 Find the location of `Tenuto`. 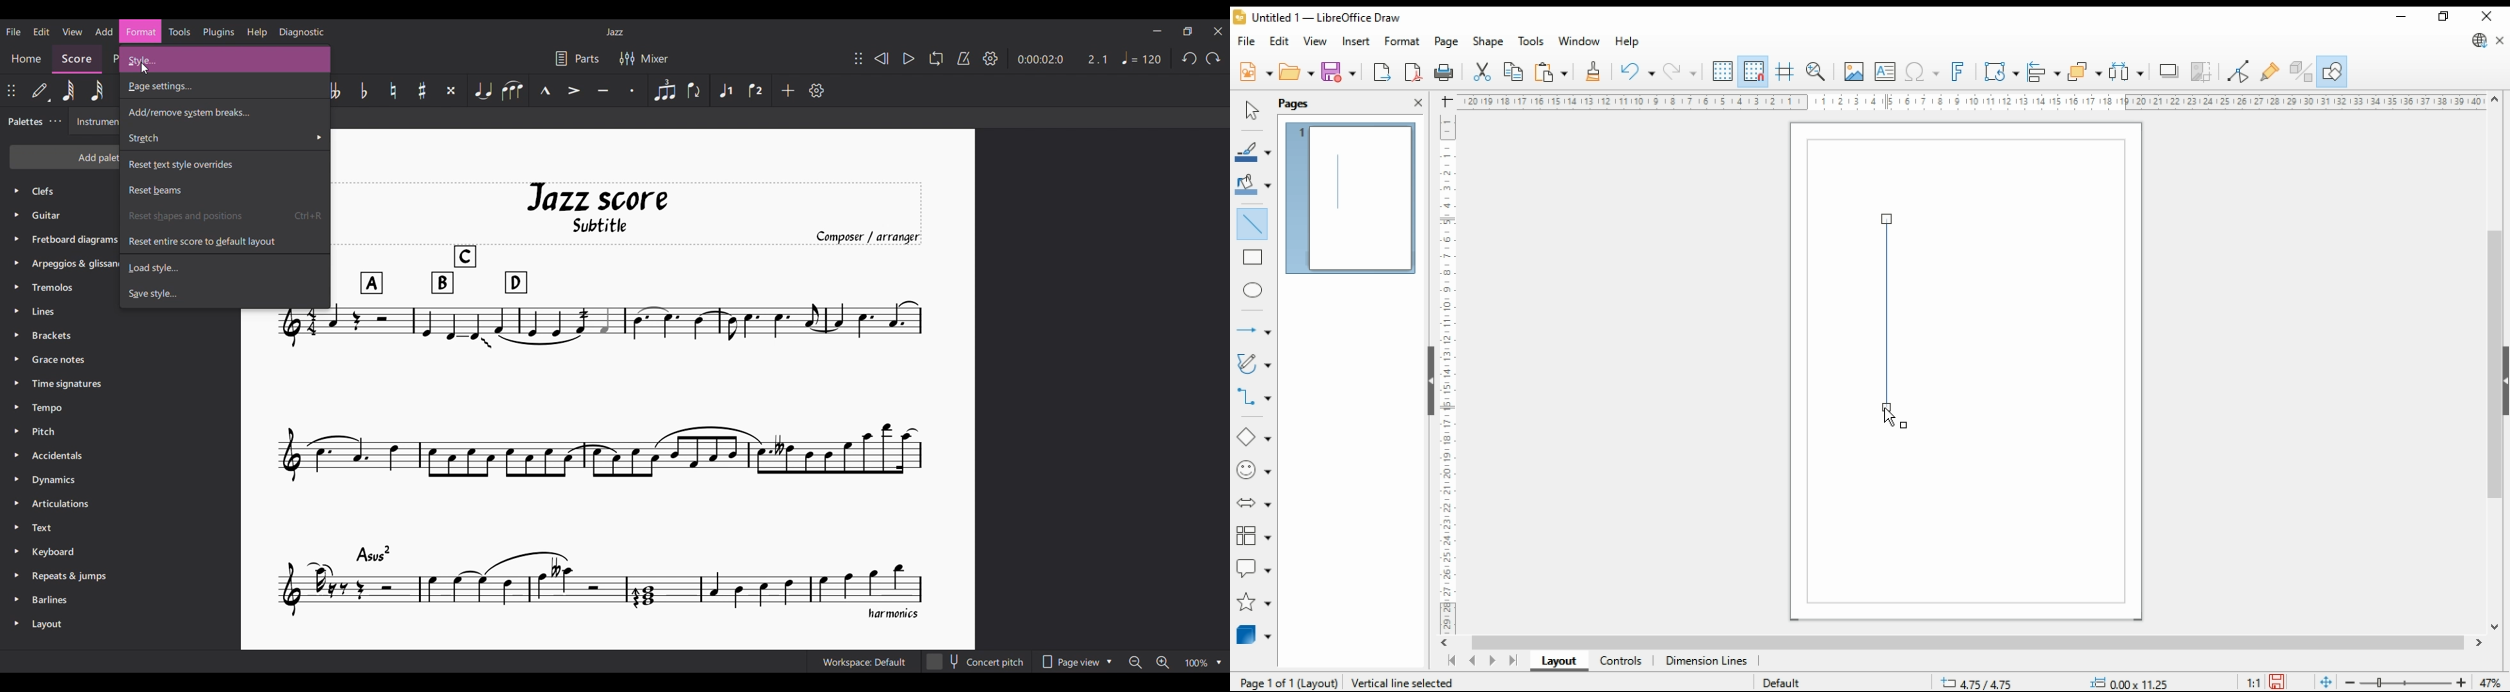

Tenuto is located at coordinates (603, 90).